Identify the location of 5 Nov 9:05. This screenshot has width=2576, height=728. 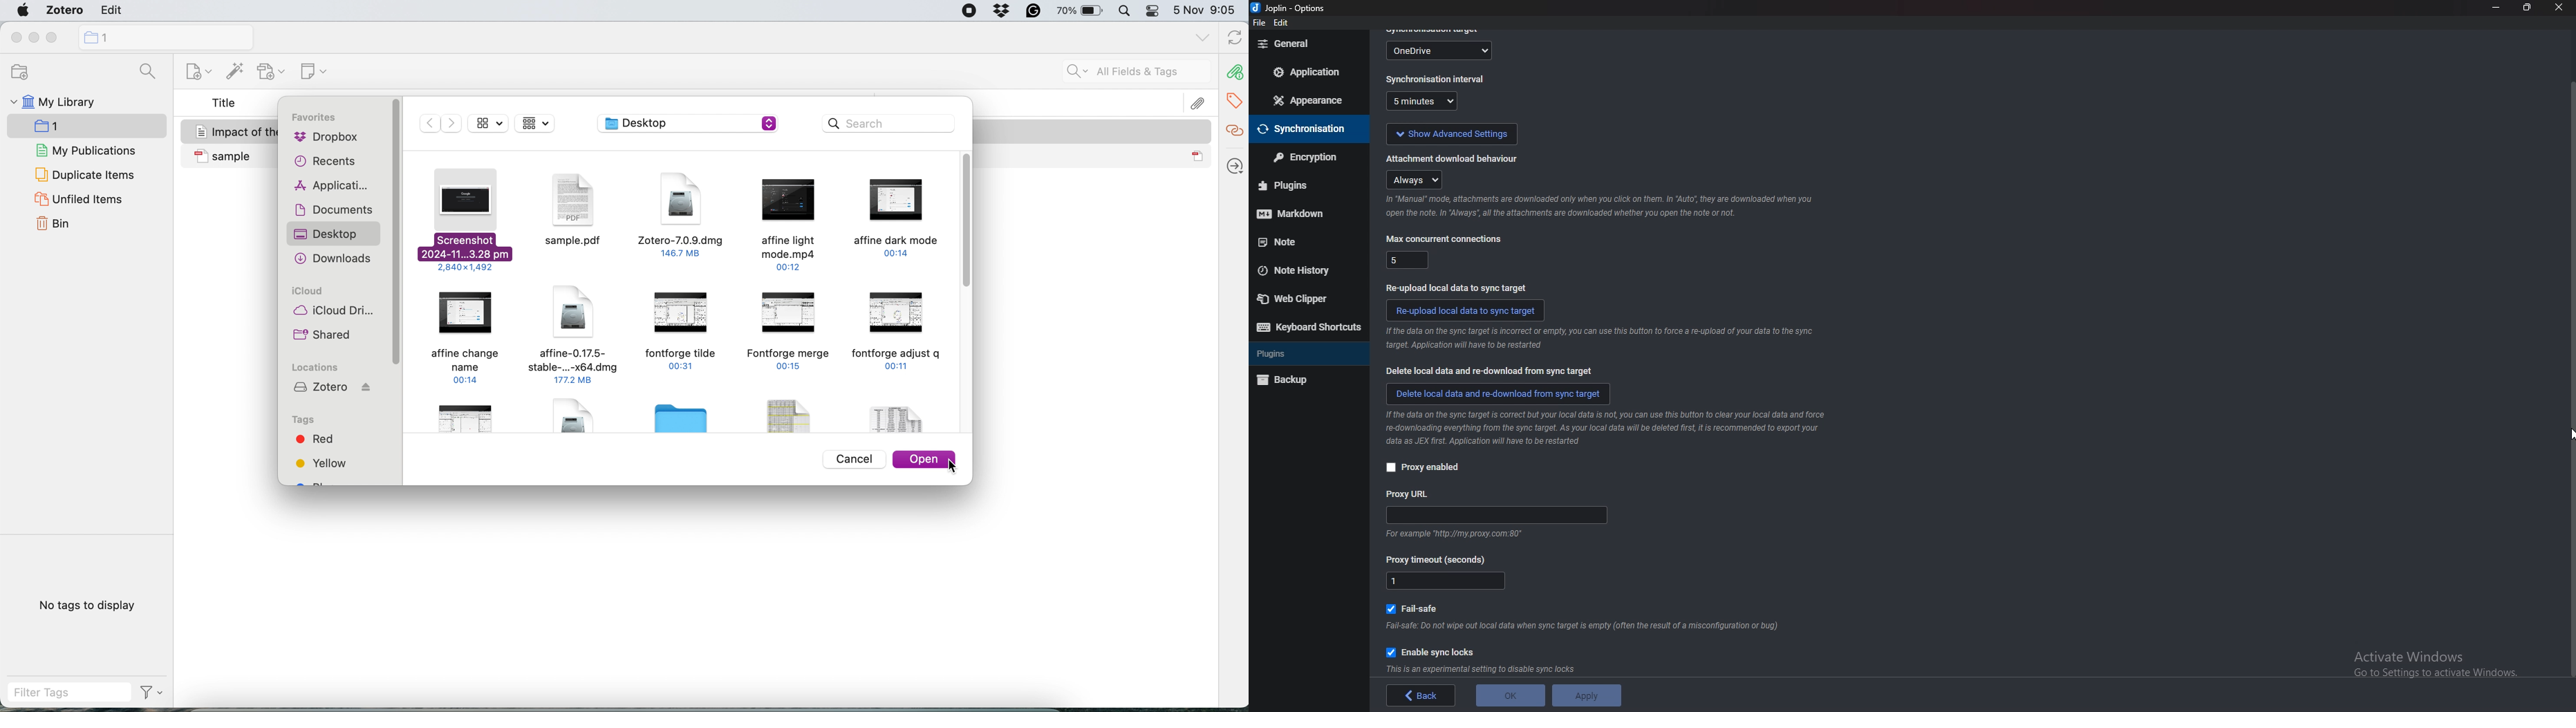
(1208, 11).